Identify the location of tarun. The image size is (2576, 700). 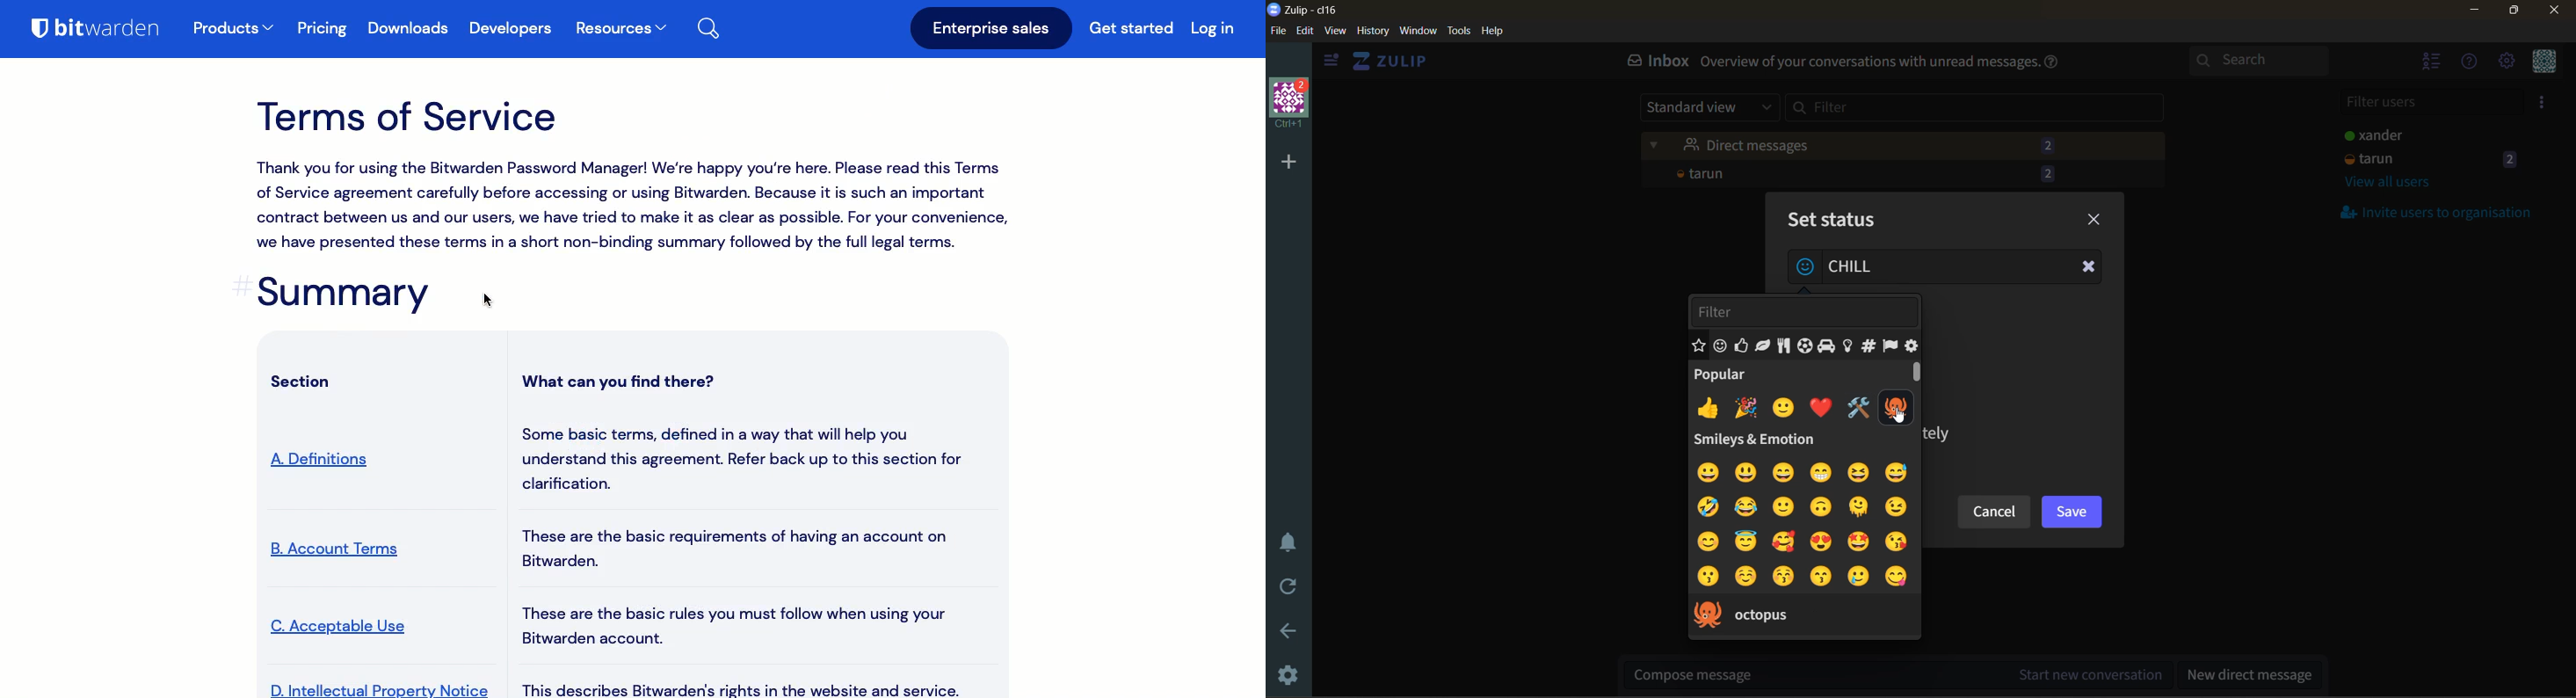
(1895, 173).